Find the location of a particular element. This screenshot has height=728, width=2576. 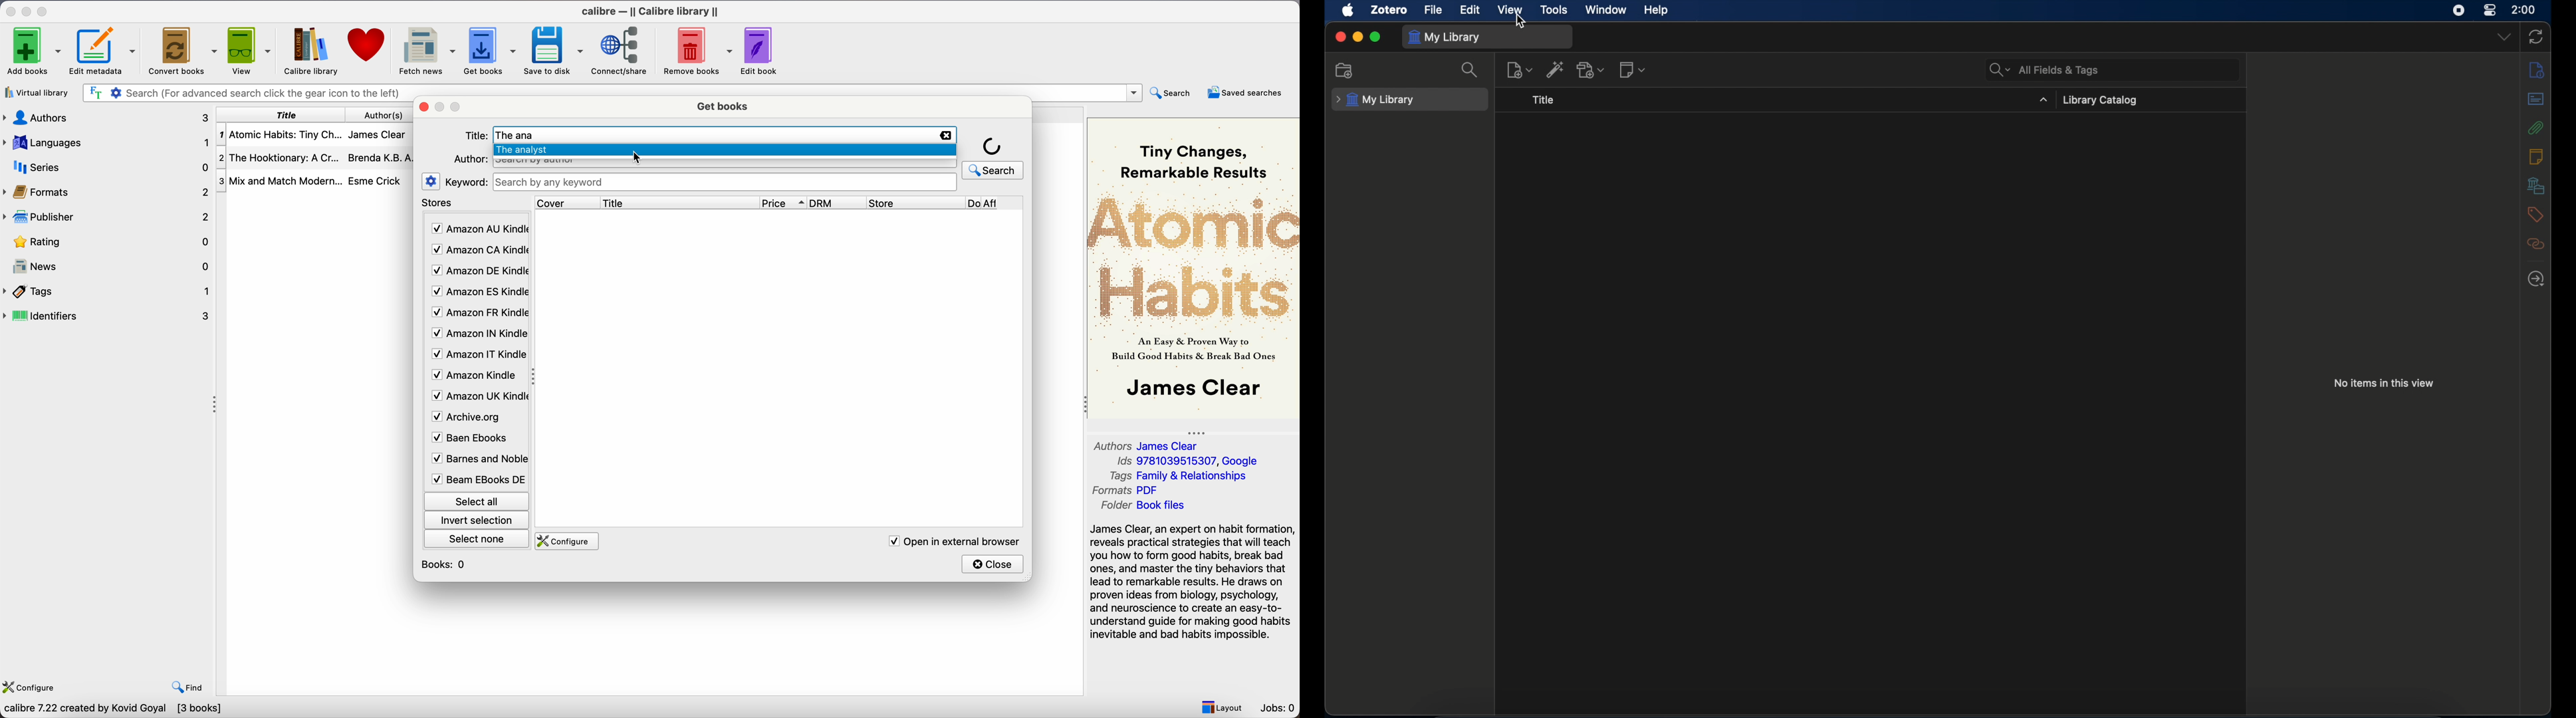

Beam Ebooks DE is located at coordinates (477, 480).